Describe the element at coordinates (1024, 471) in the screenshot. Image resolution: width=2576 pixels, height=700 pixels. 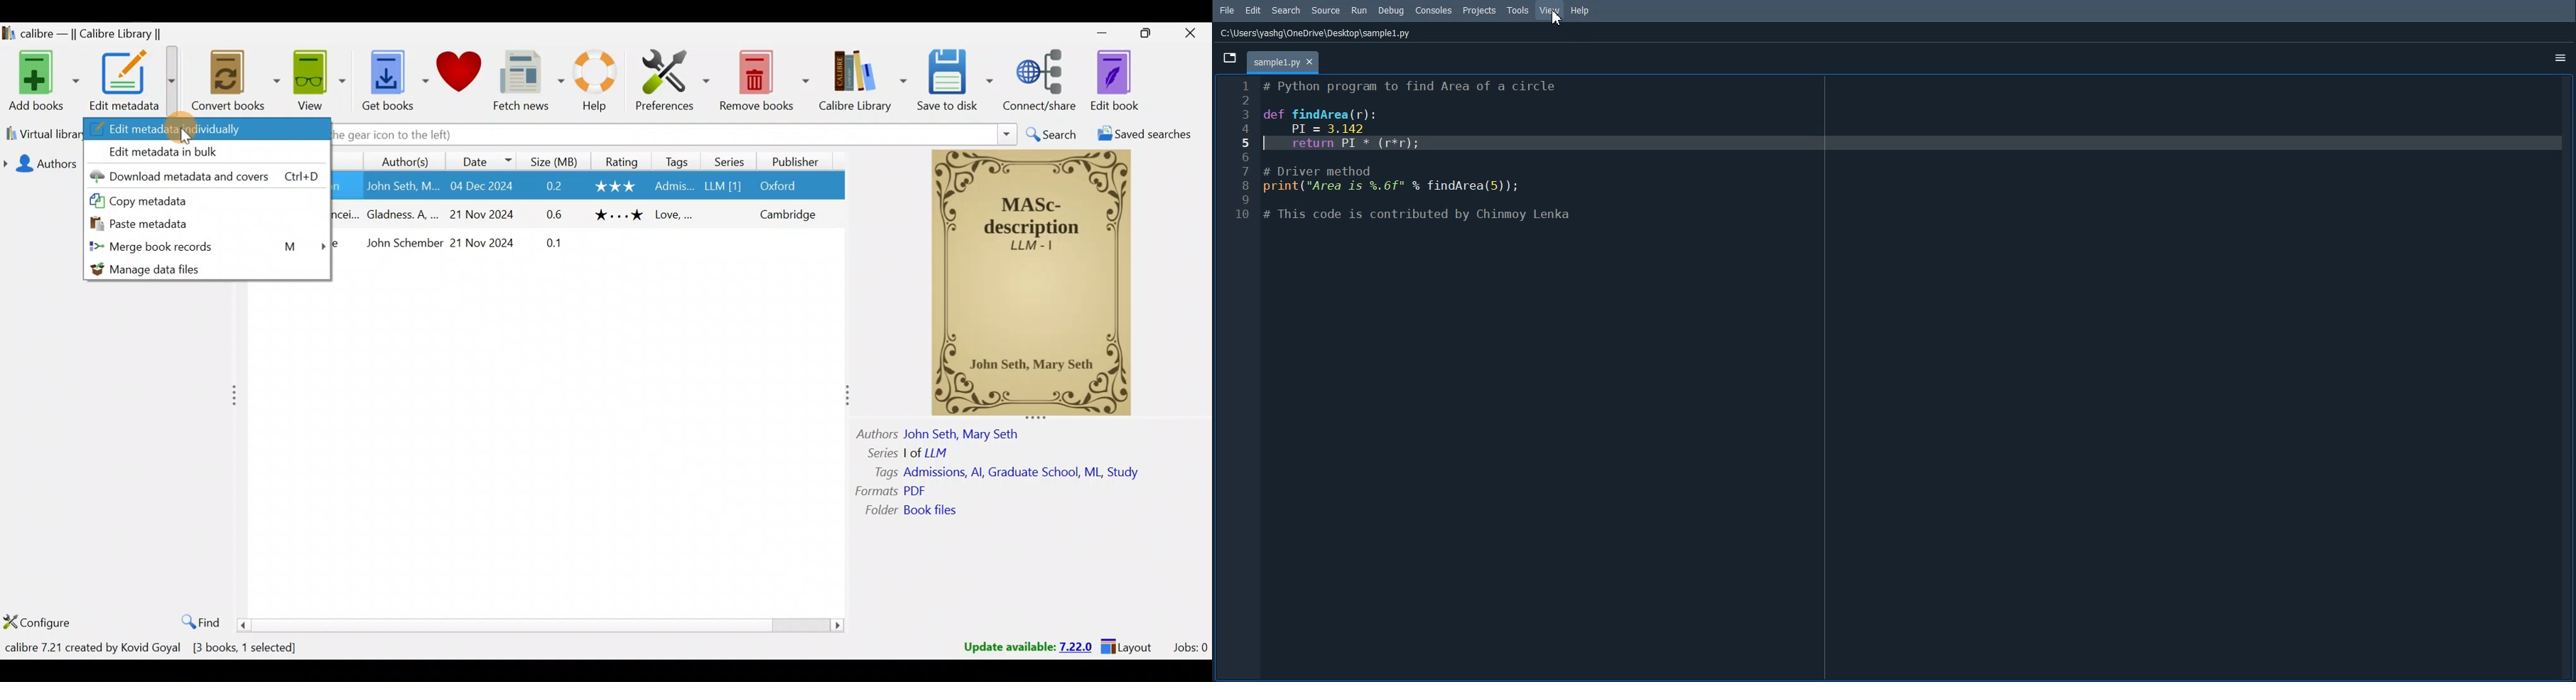
I see `` at that location.